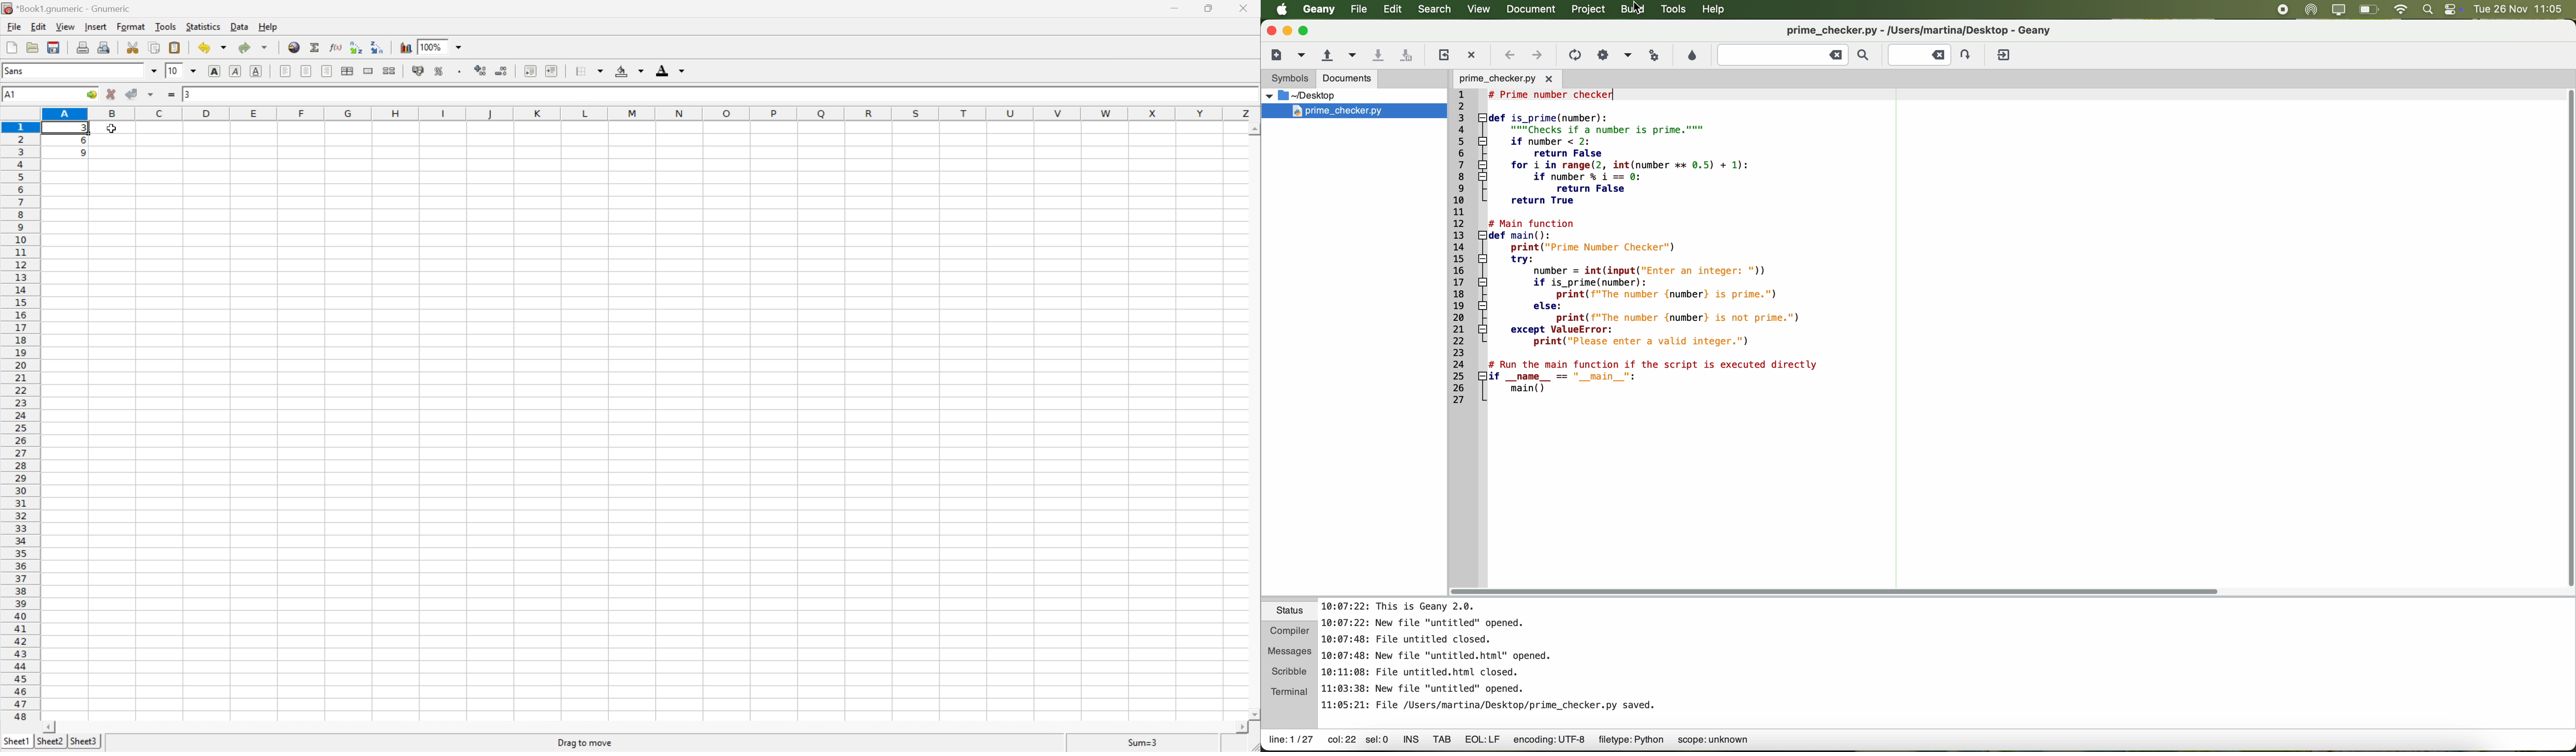 The image size is (2576, 756). What do you see at coordinates (305, 70) in the screenshot?
I see `Center horizontally` at bounding box center [305, 70].